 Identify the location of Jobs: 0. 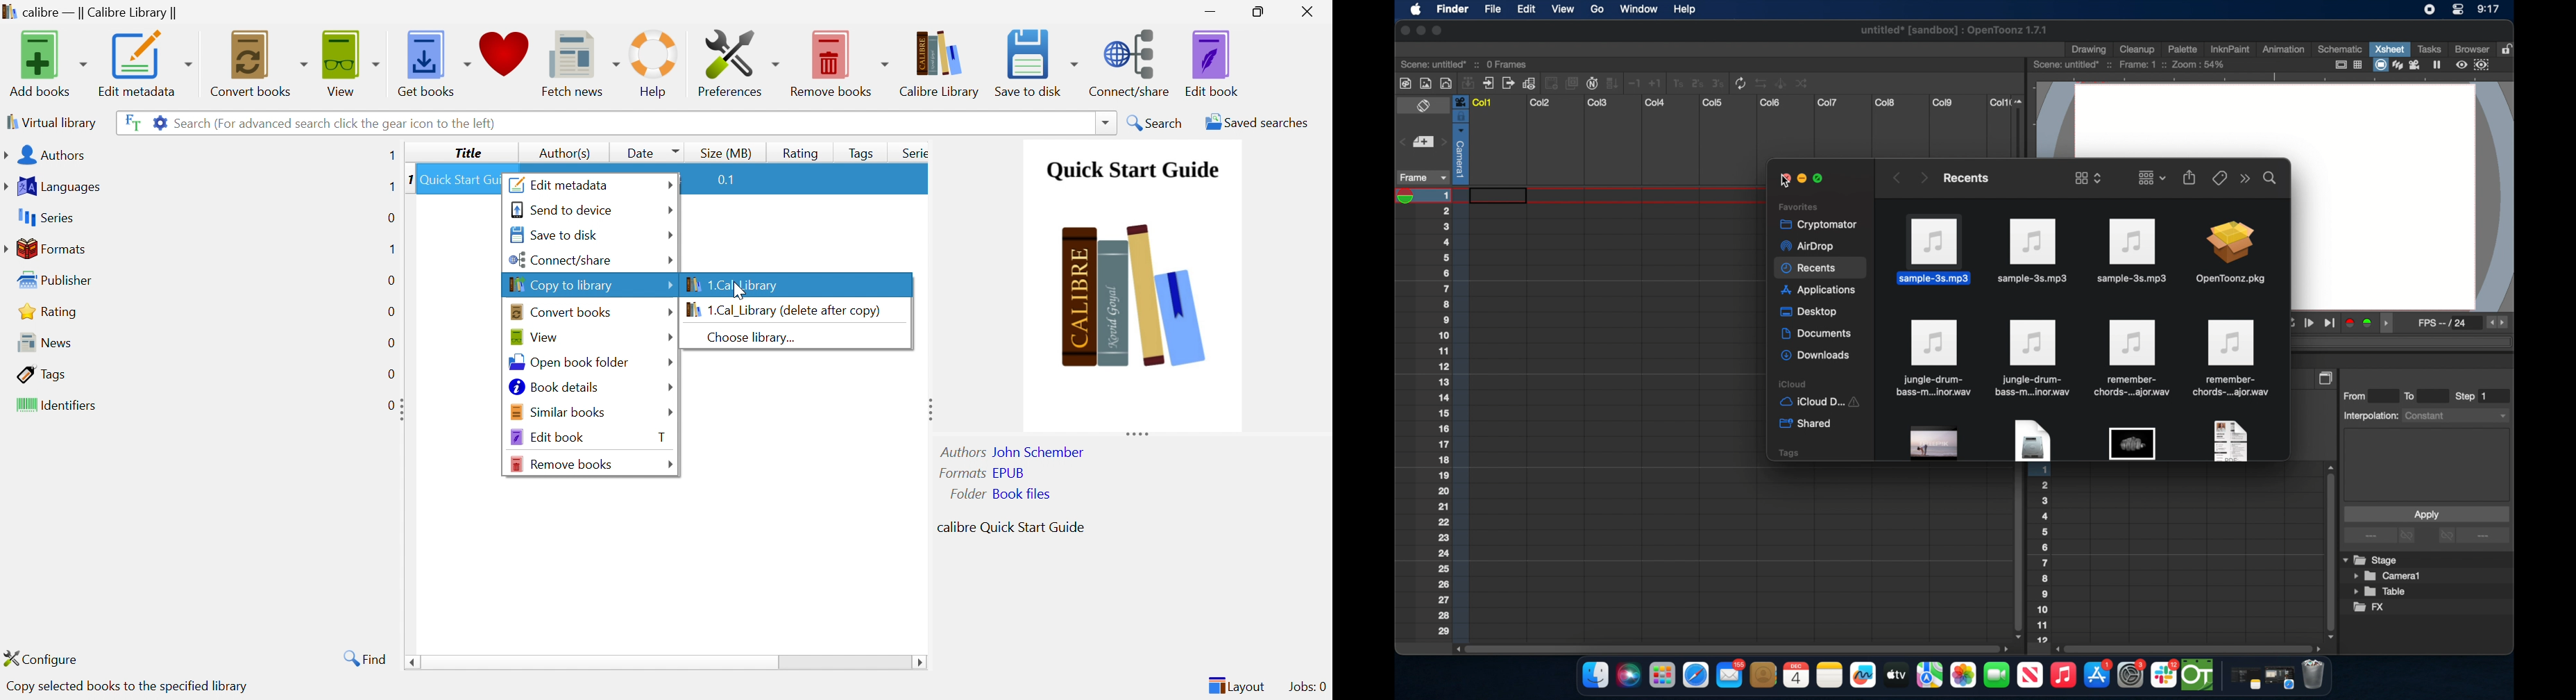
(1306, 687).